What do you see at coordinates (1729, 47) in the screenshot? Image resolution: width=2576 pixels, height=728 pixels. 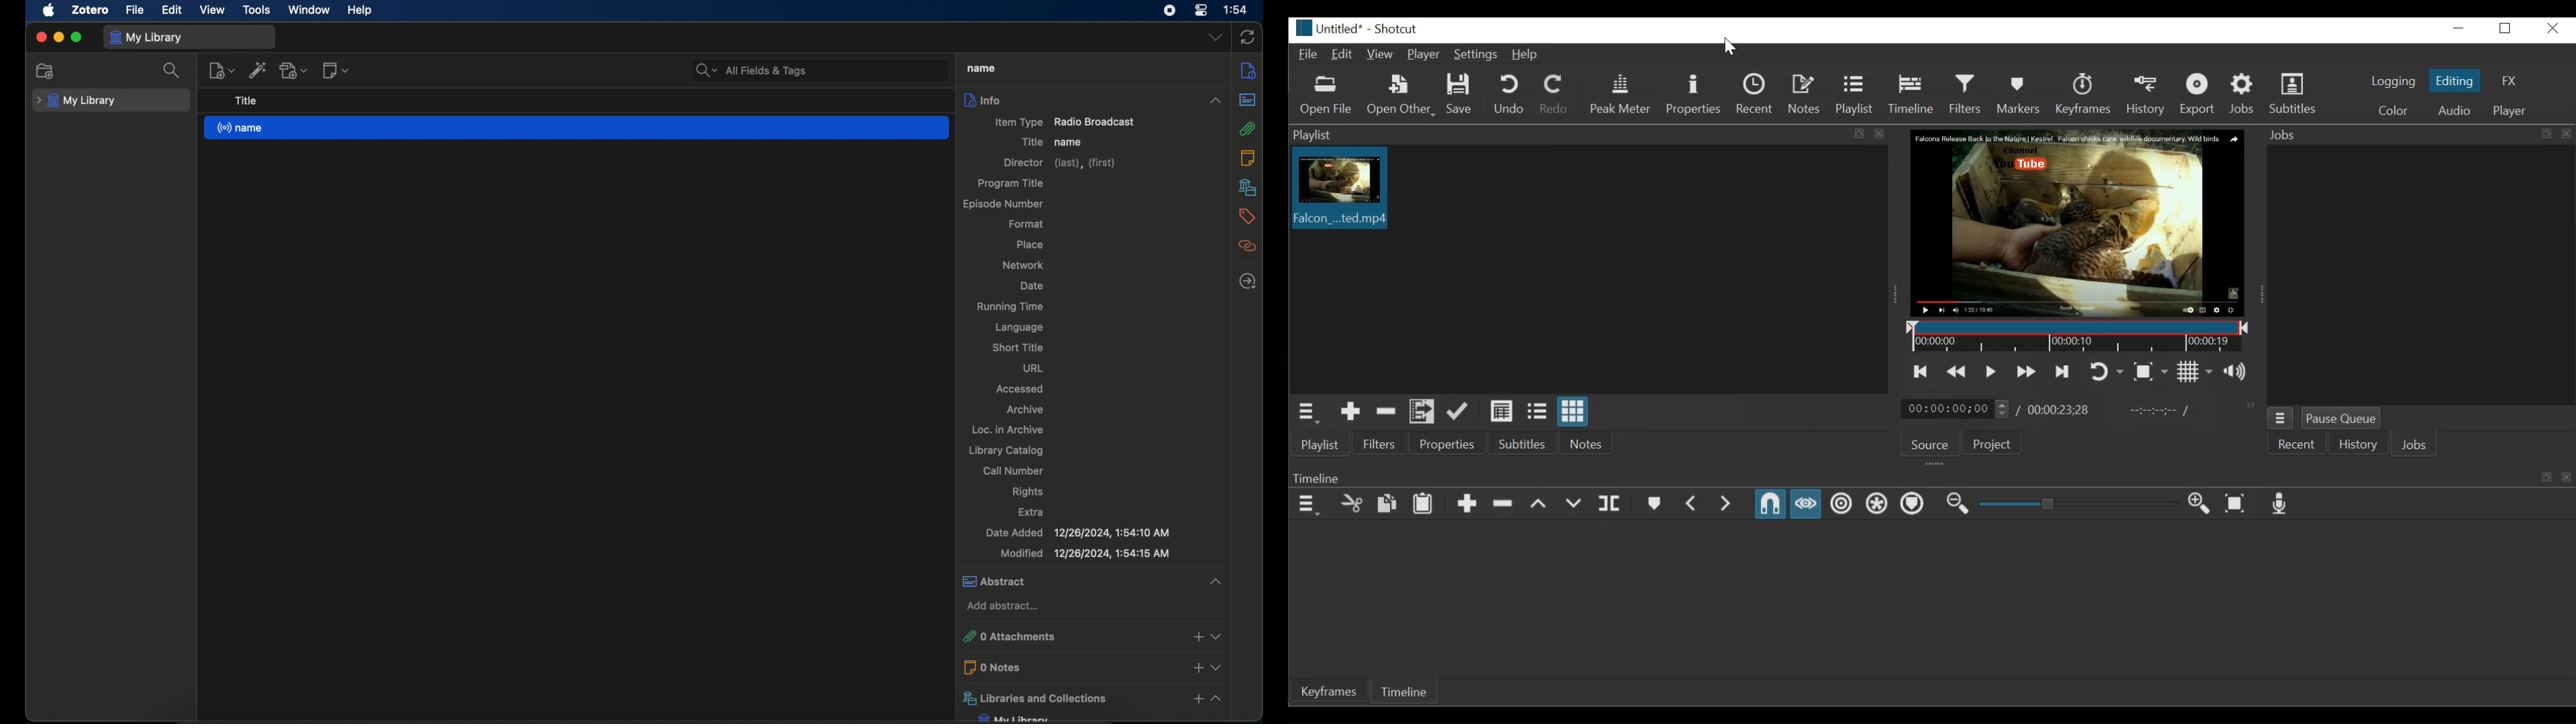 I see `Pointer` at bounding box center [1729, 47].